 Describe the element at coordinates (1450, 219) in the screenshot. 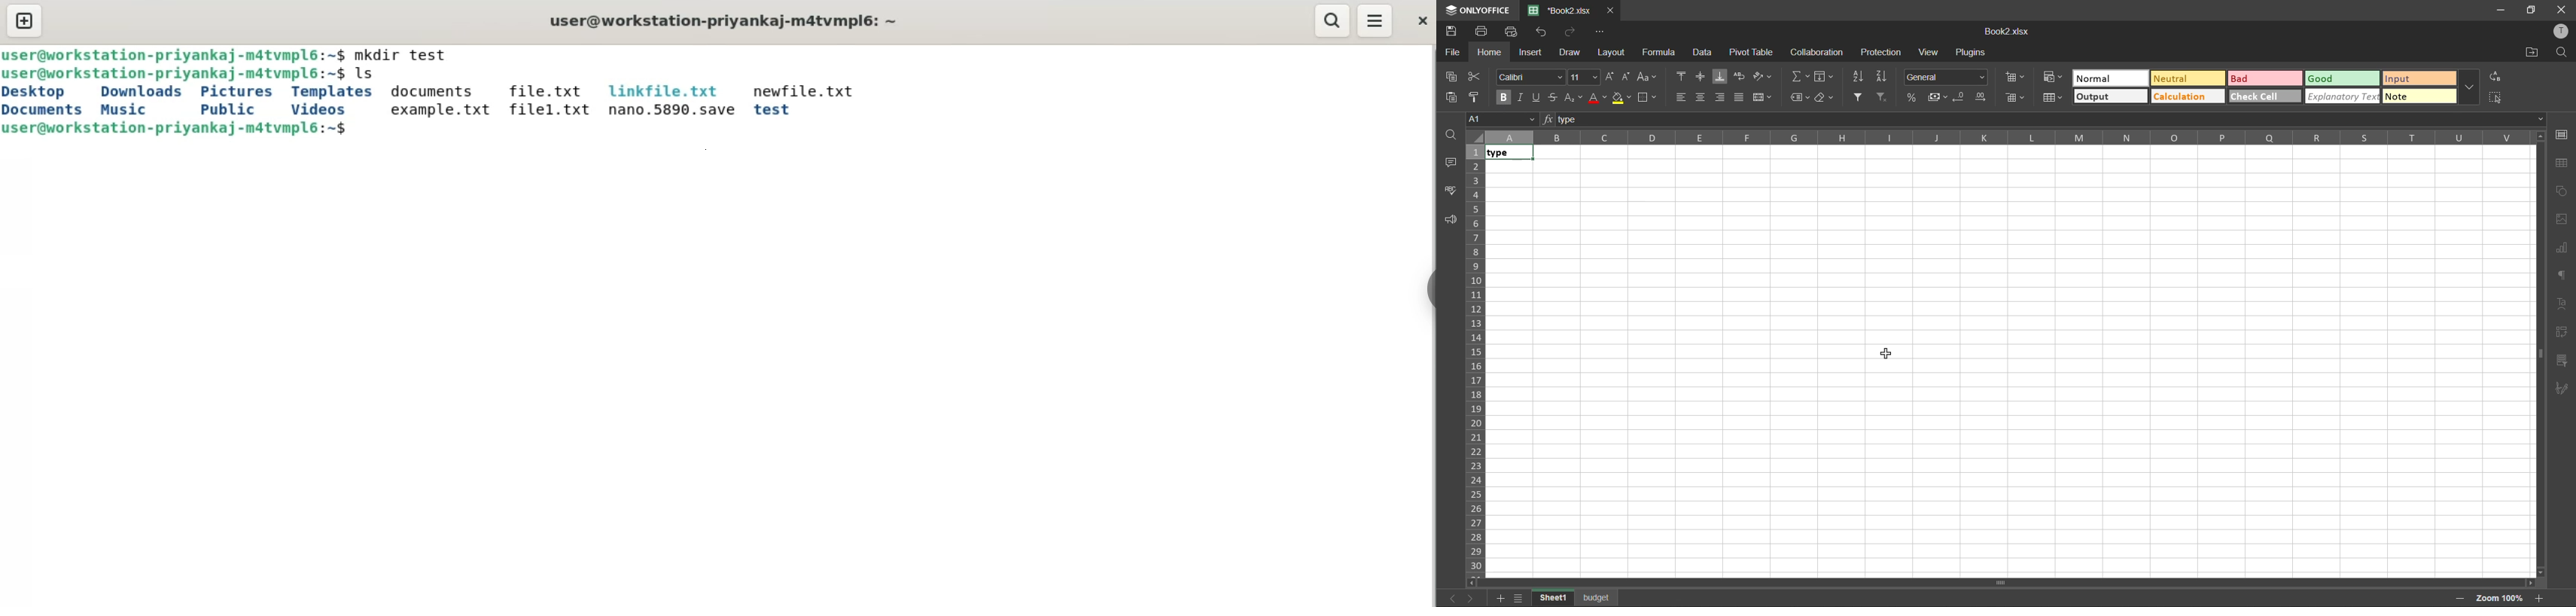

I see `feedback` at that location.